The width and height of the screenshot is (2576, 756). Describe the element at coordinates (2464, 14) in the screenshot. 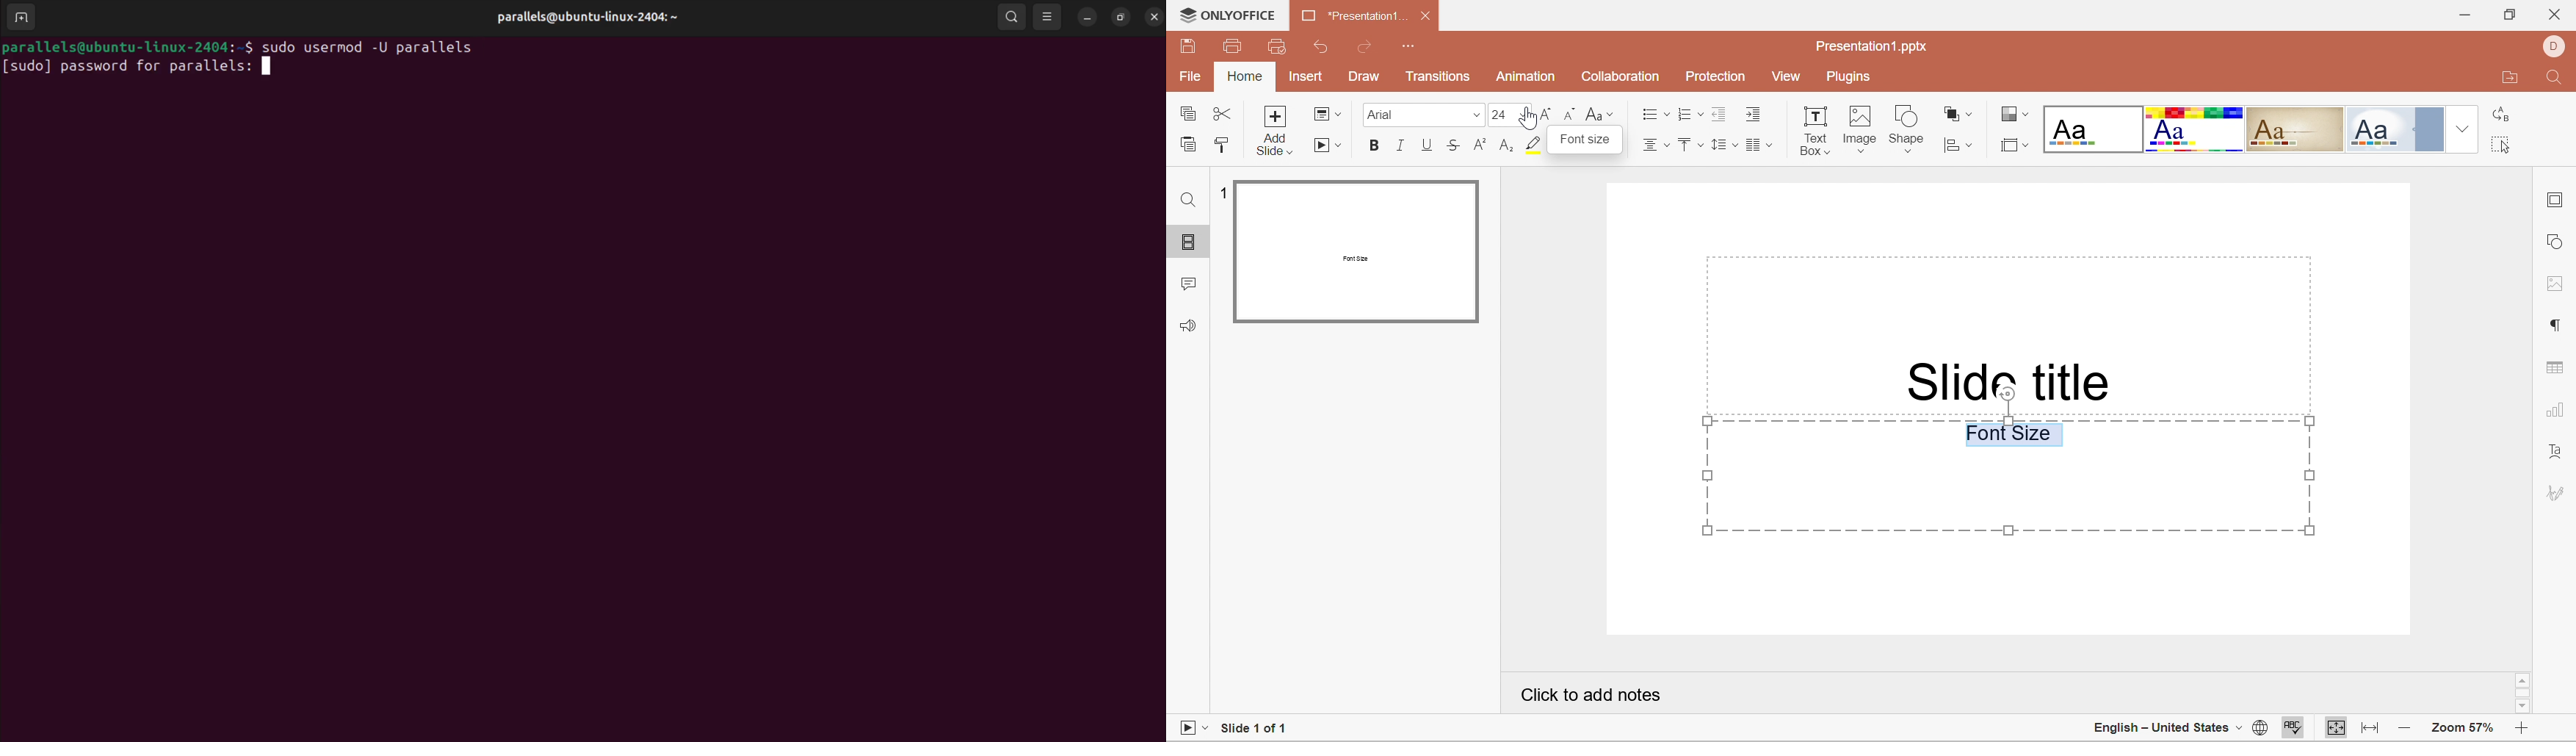

I see `Minimize` at that location.